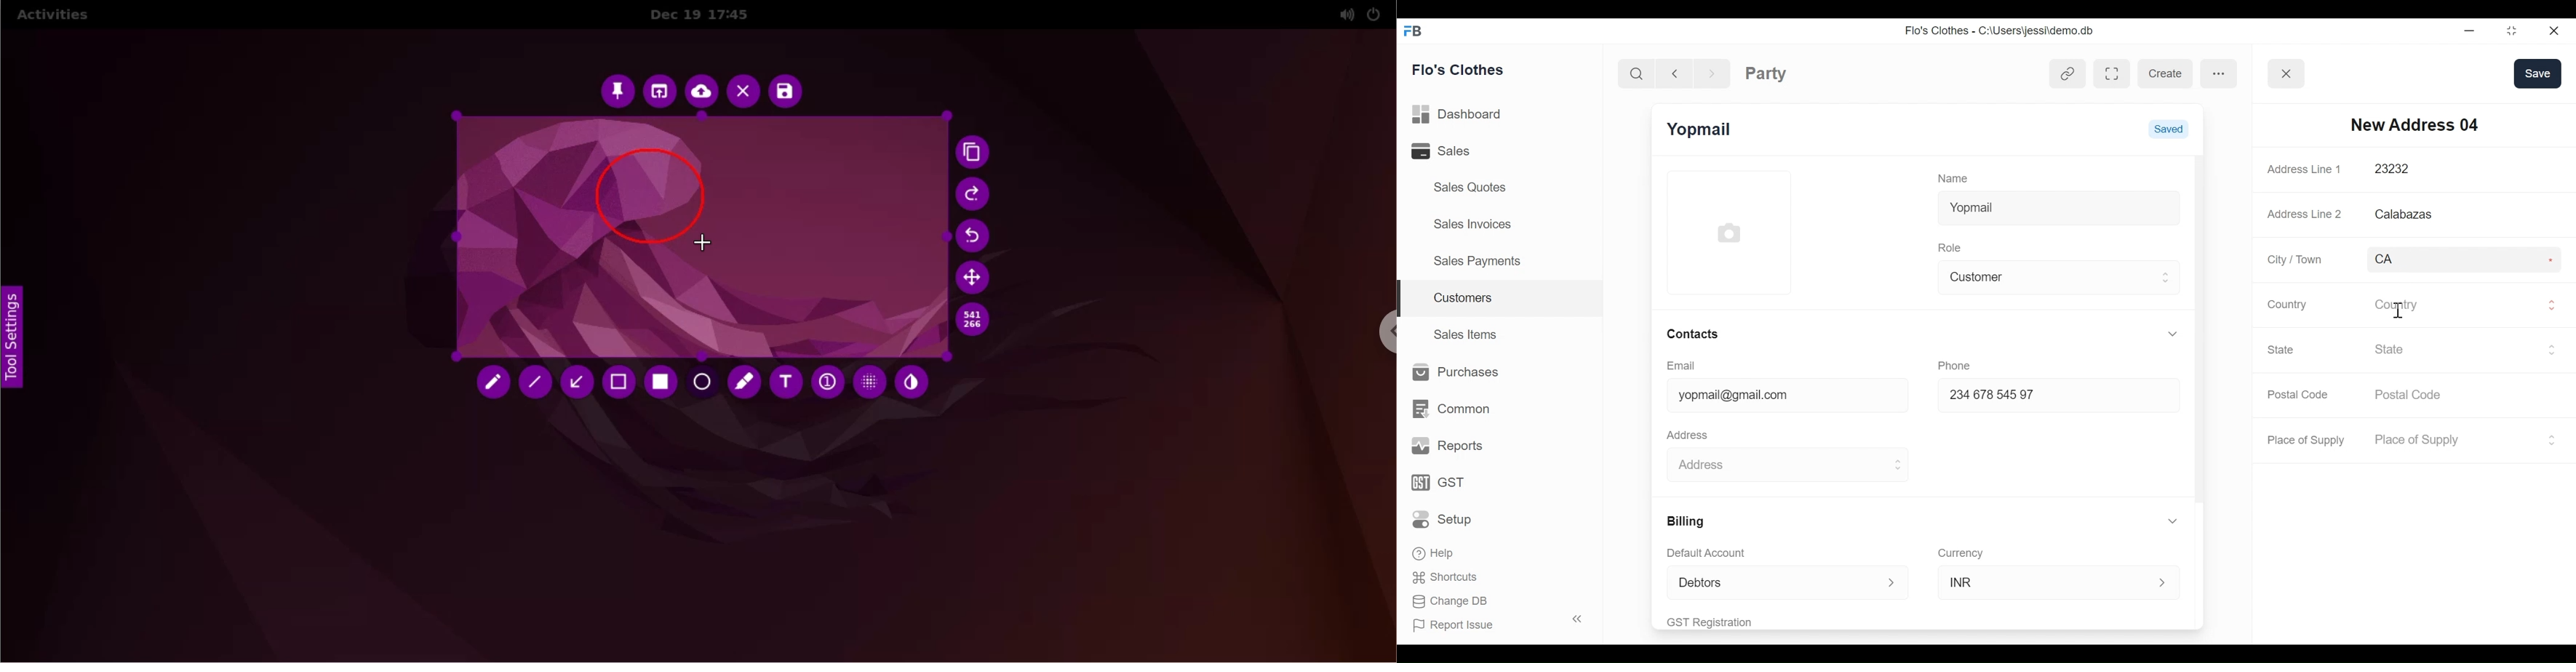 The image size is (2576, 672). I want to click on GST, so click(1440, 484).